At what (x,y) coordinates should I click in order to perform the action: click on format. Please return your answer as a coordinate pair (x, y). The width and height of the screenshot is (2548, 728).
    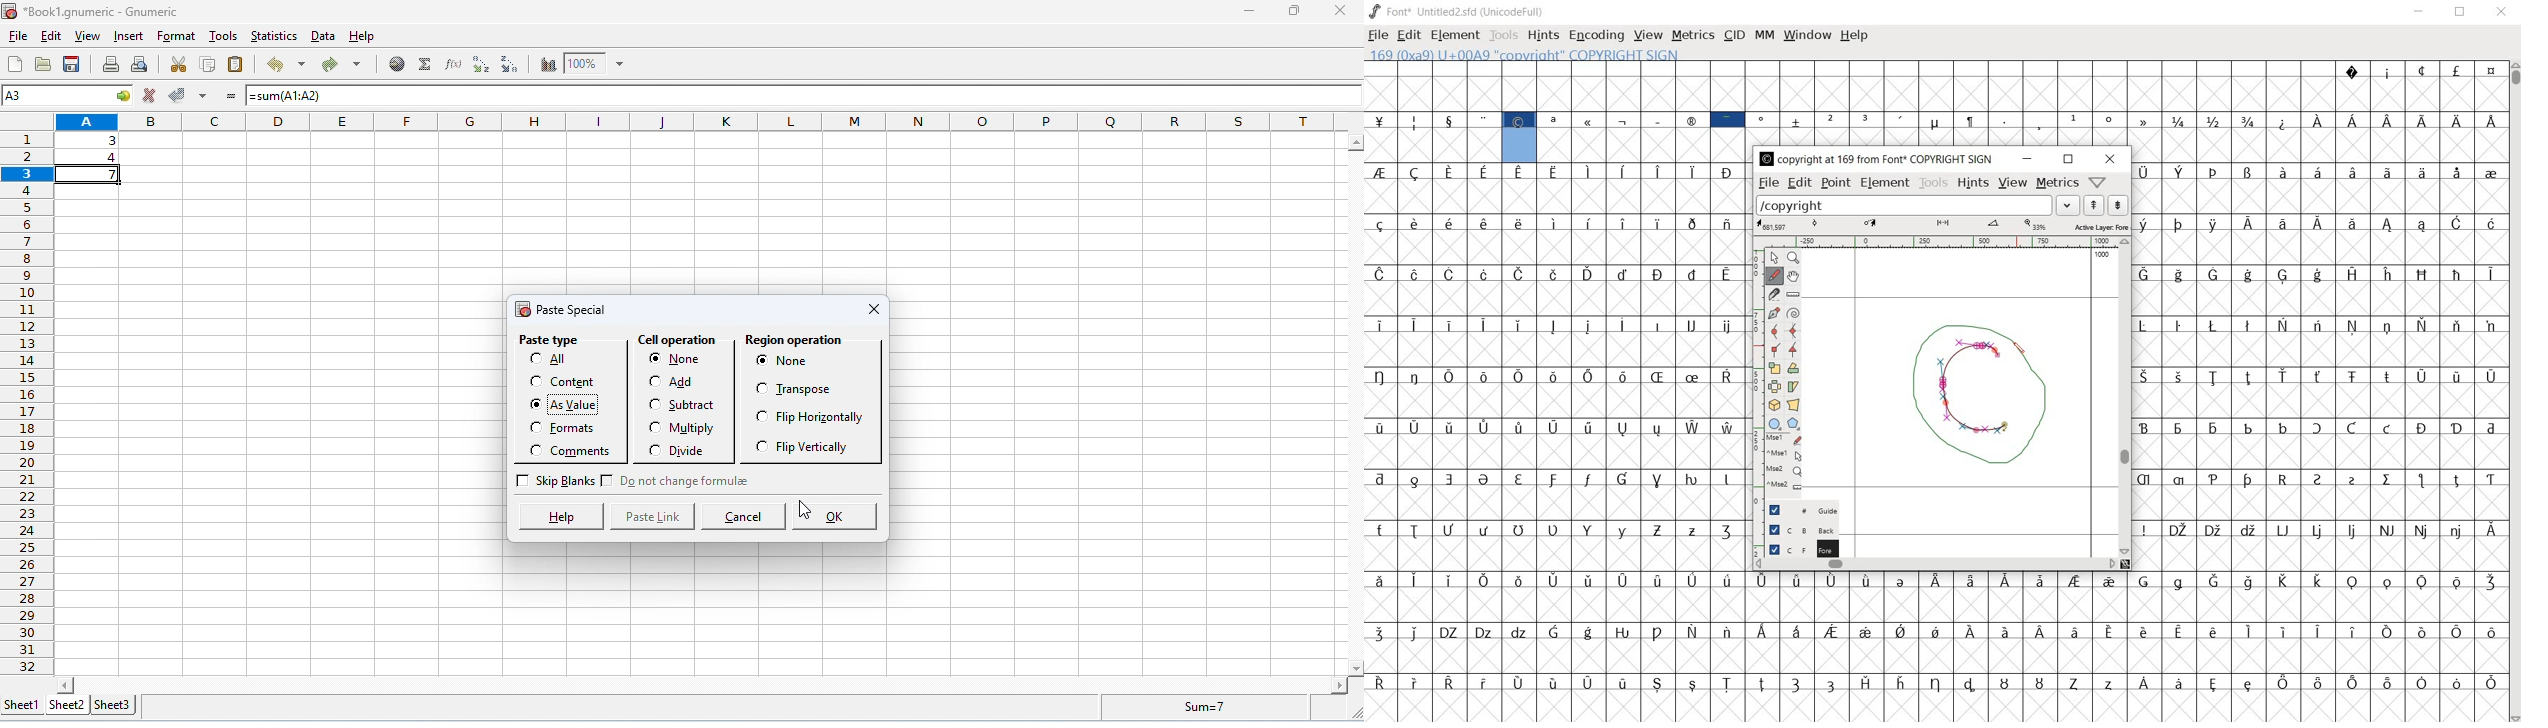
    Looking at the image, I should click on (177, 37).